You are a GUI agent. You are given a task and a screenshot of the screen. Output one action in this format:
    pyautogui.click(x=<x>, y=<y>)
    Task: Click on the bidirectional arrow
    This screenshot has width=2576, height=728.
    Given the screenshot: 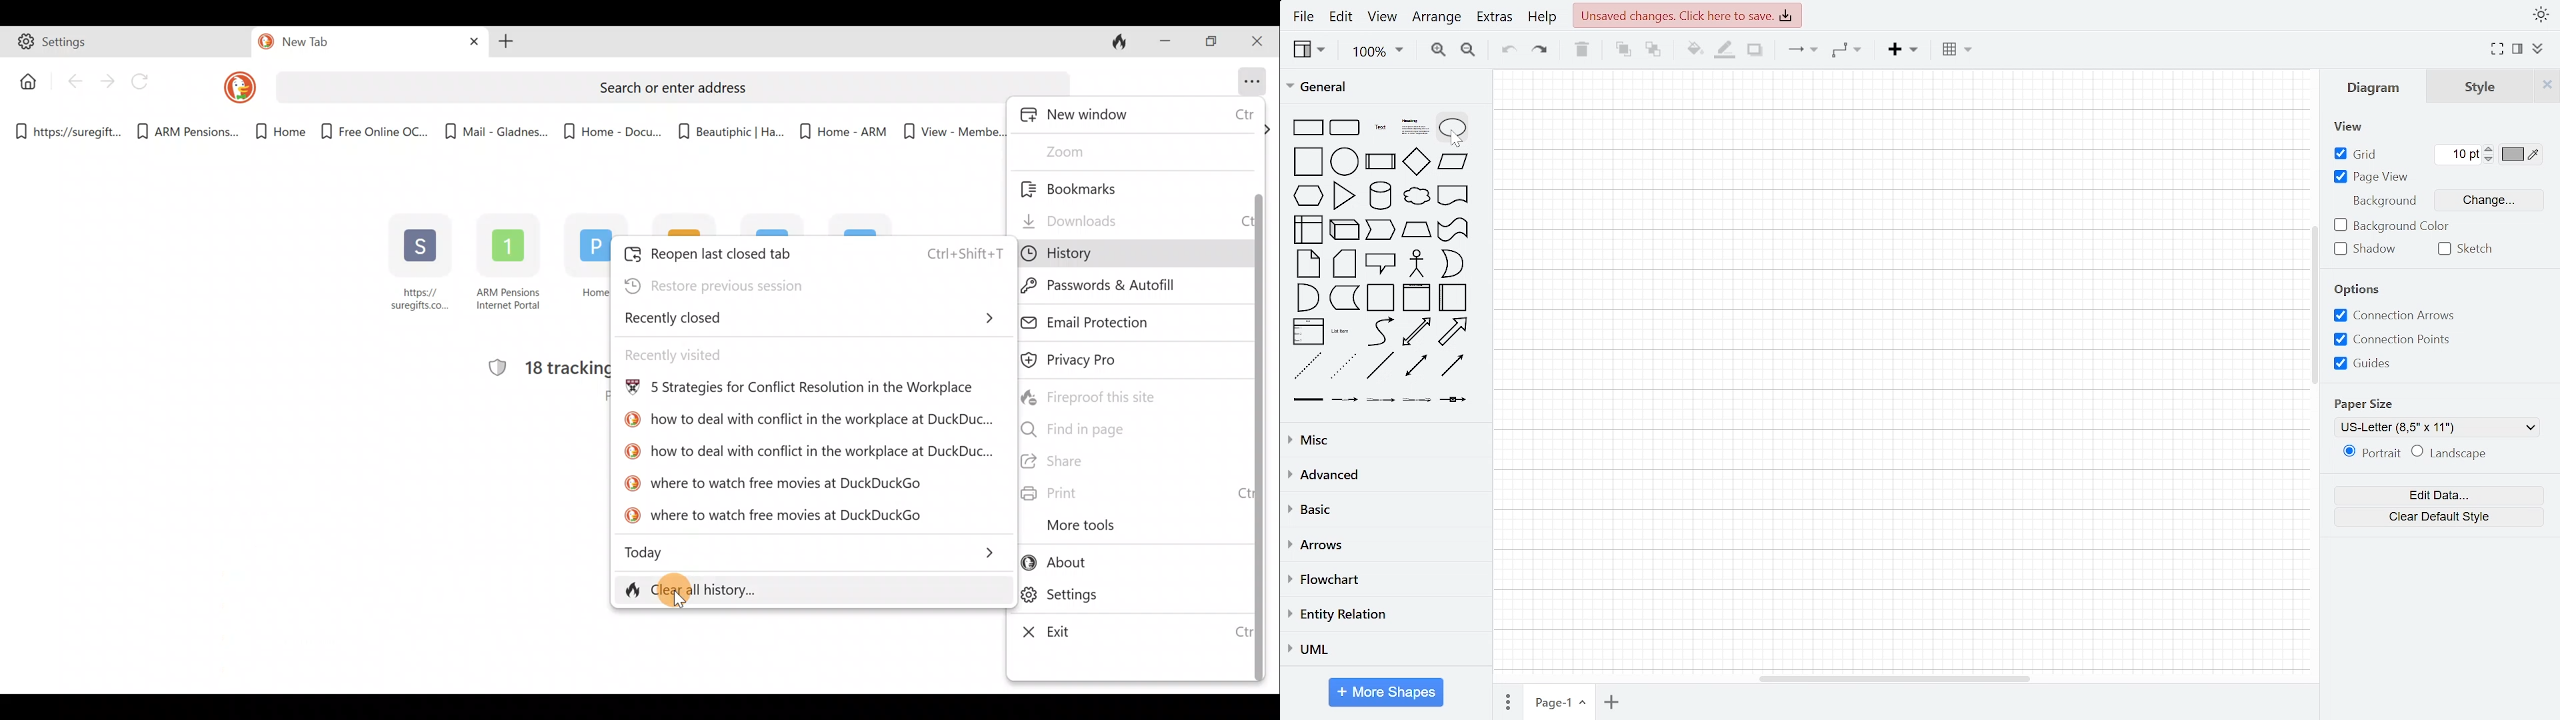 What is the action you would take?
    pyautogui.click(x=1418, y=333)
    